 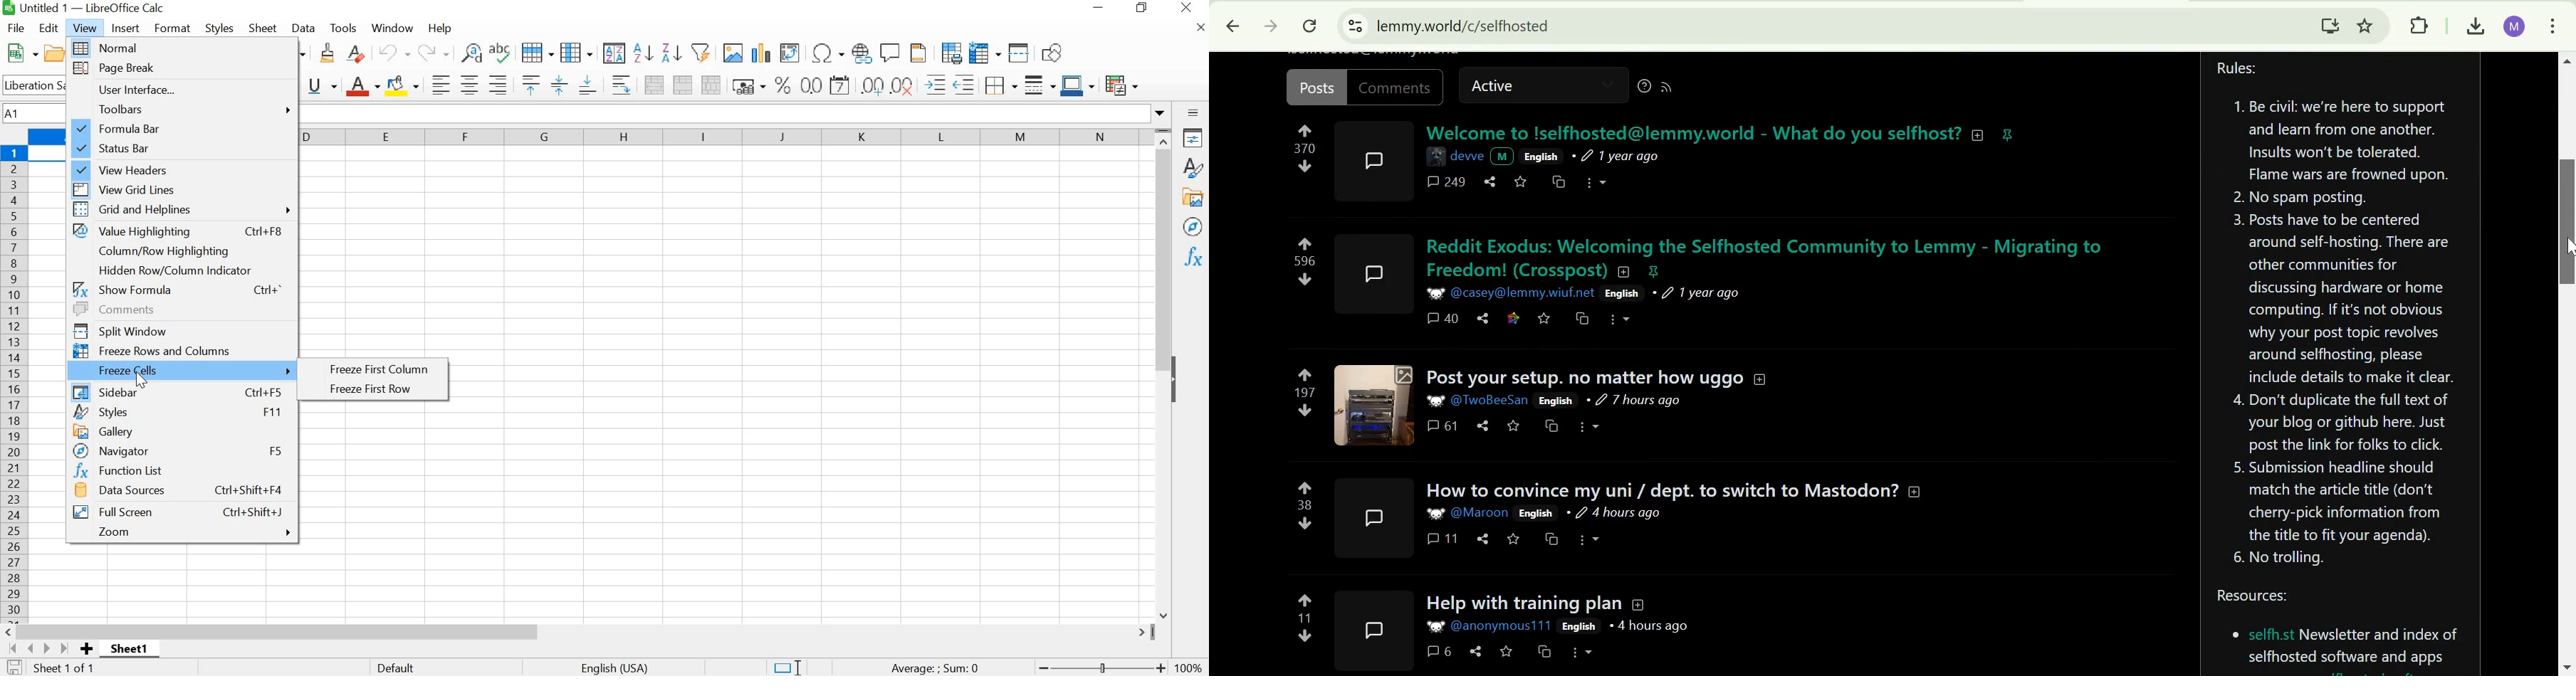 I want to click on 1 year ago, so click(x=1625, y=156).